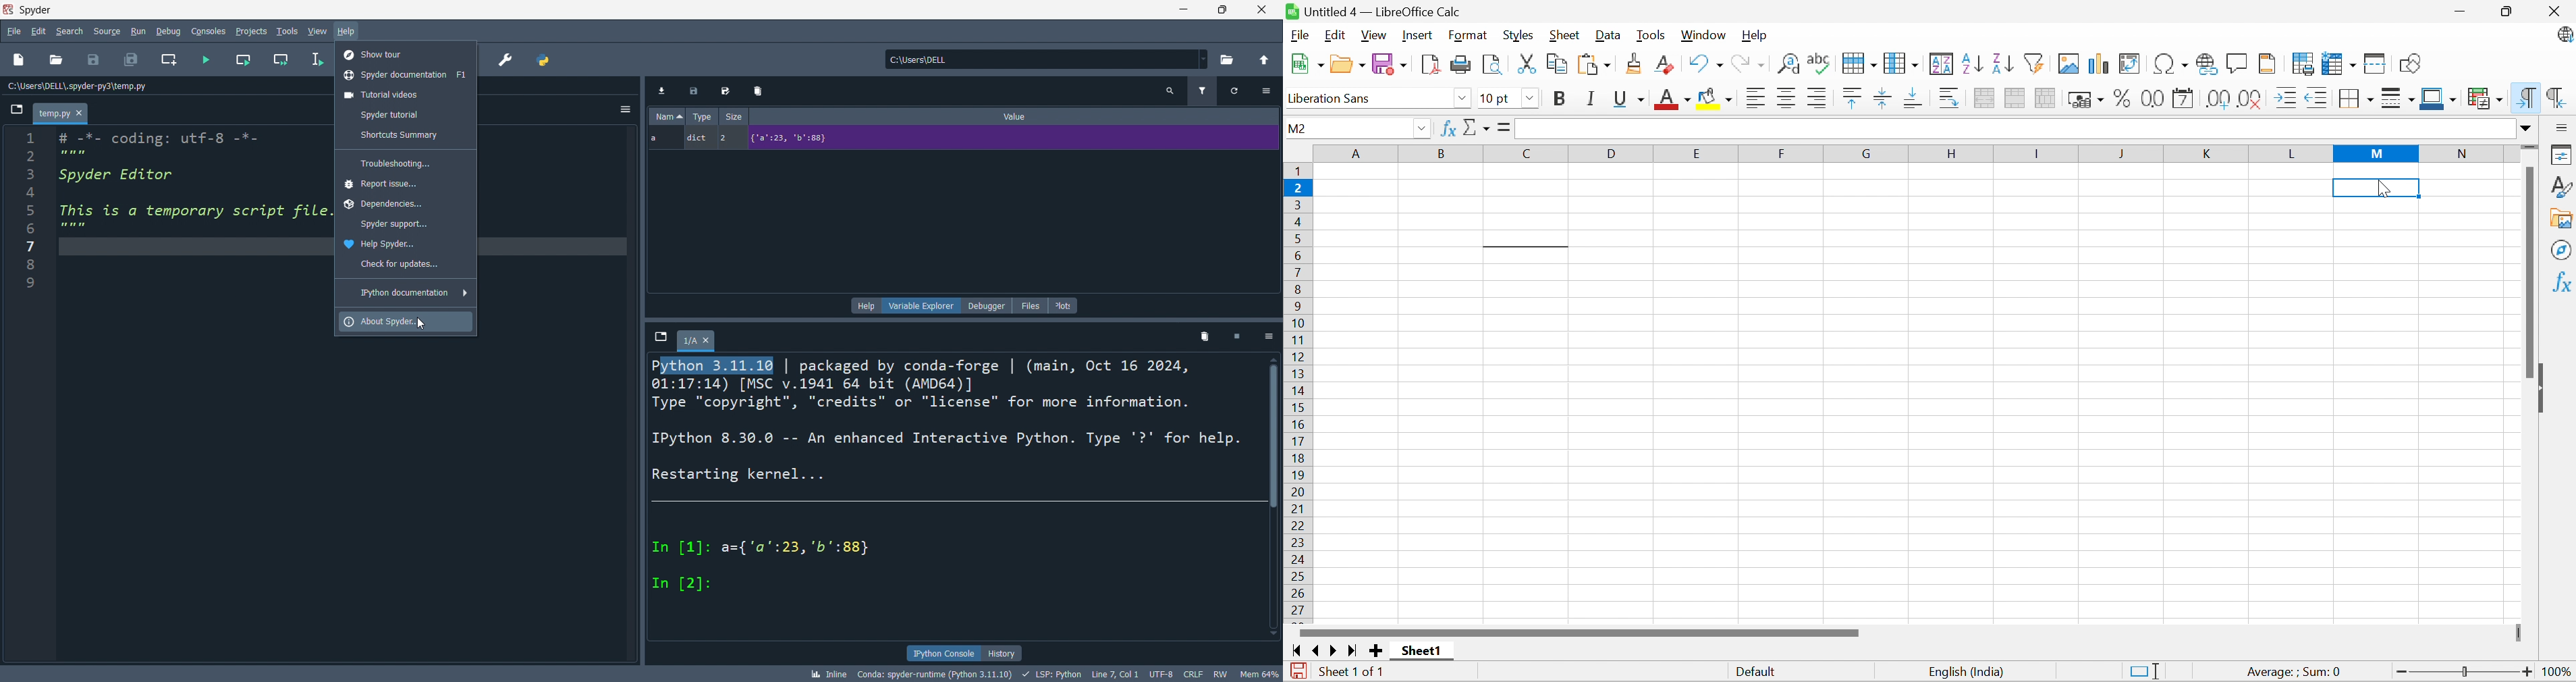  Describe the element at coordinates (1206, 336) in the screenshot. I see `Delete` at that location.